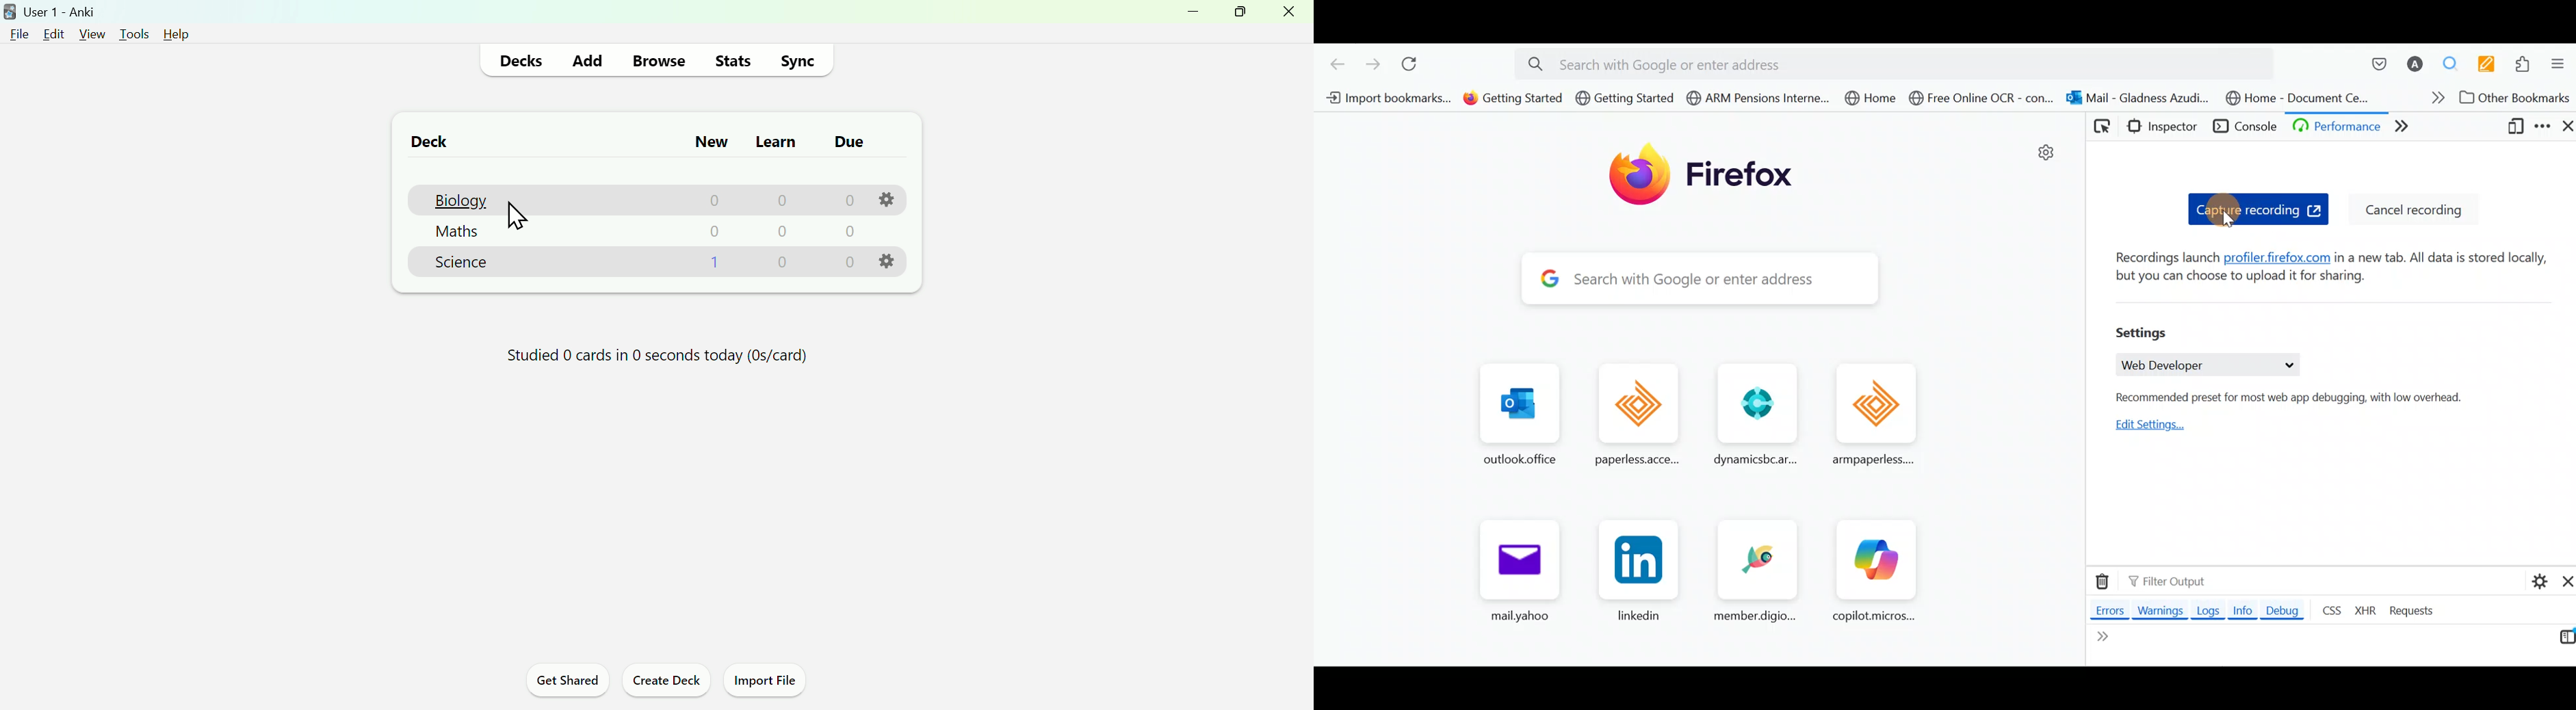  Describe the element at coordinates (2562, 640) in the screenshot. I see `Switch to multi line editor mode` at that location.